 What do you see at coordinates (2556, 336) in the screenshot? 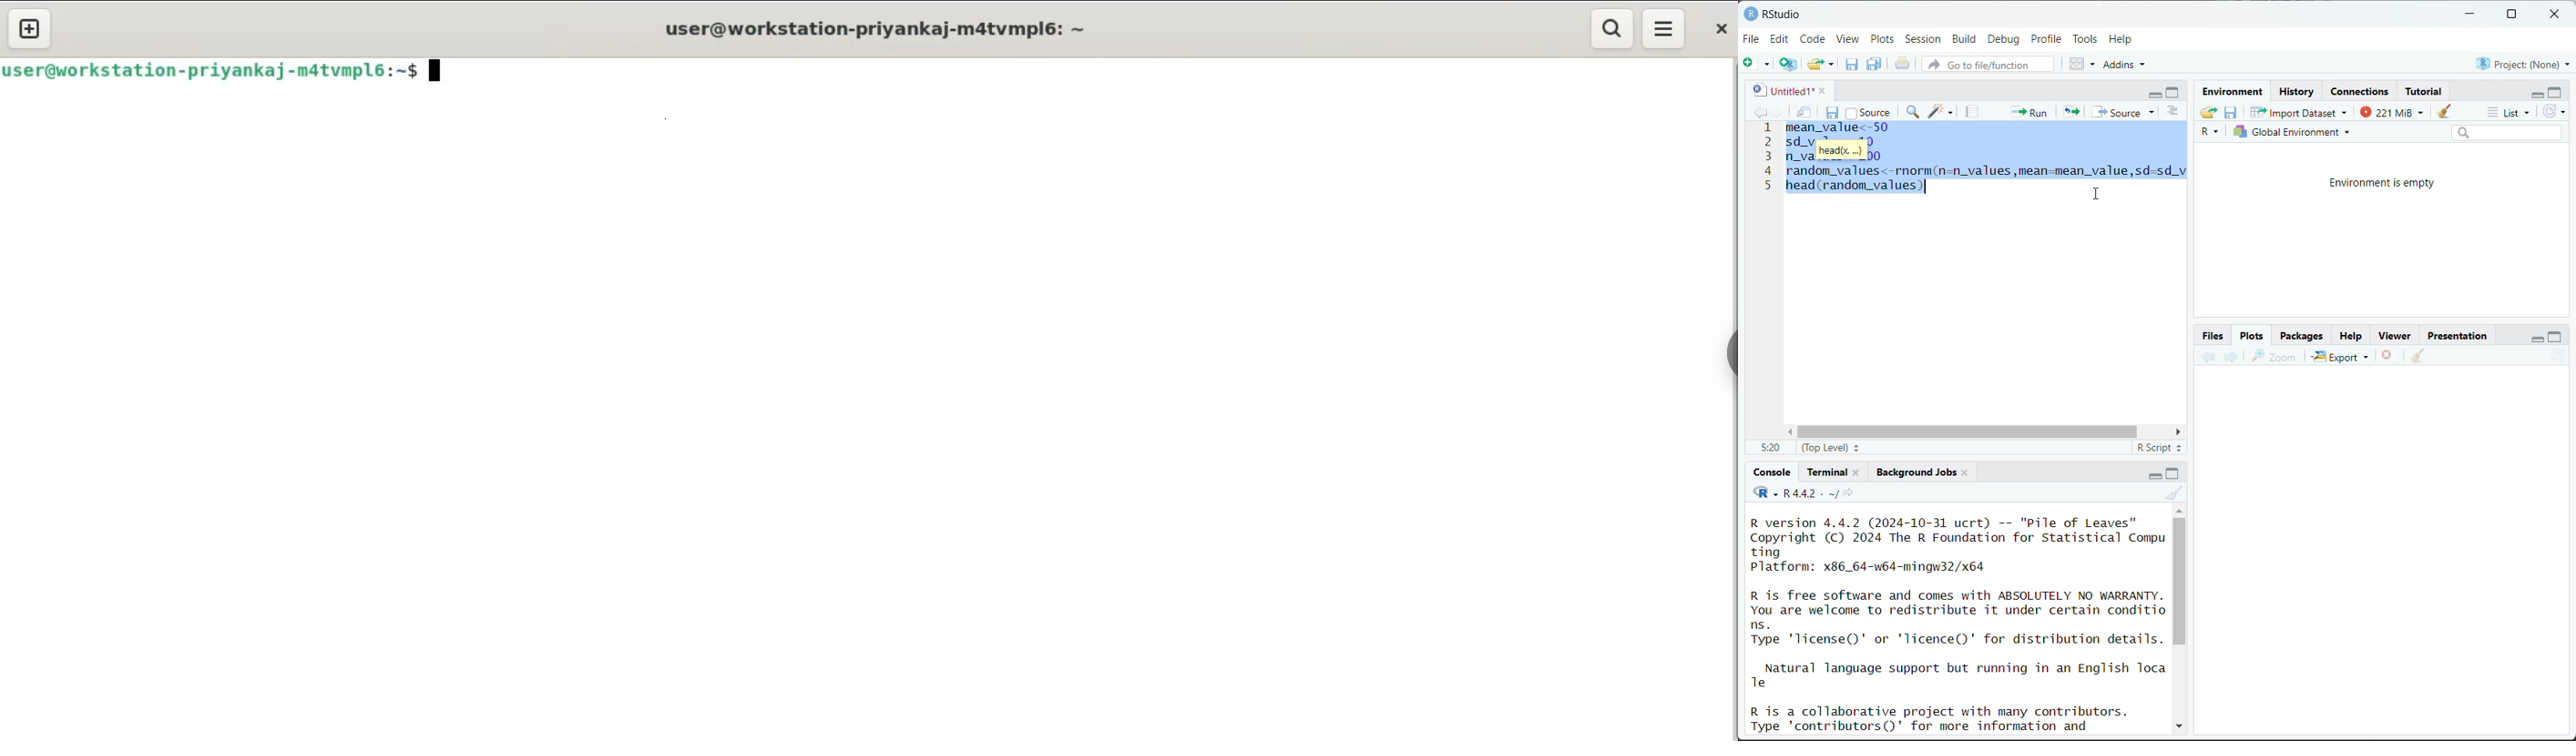
I see `maximize` at bounding box center [2556, 336].